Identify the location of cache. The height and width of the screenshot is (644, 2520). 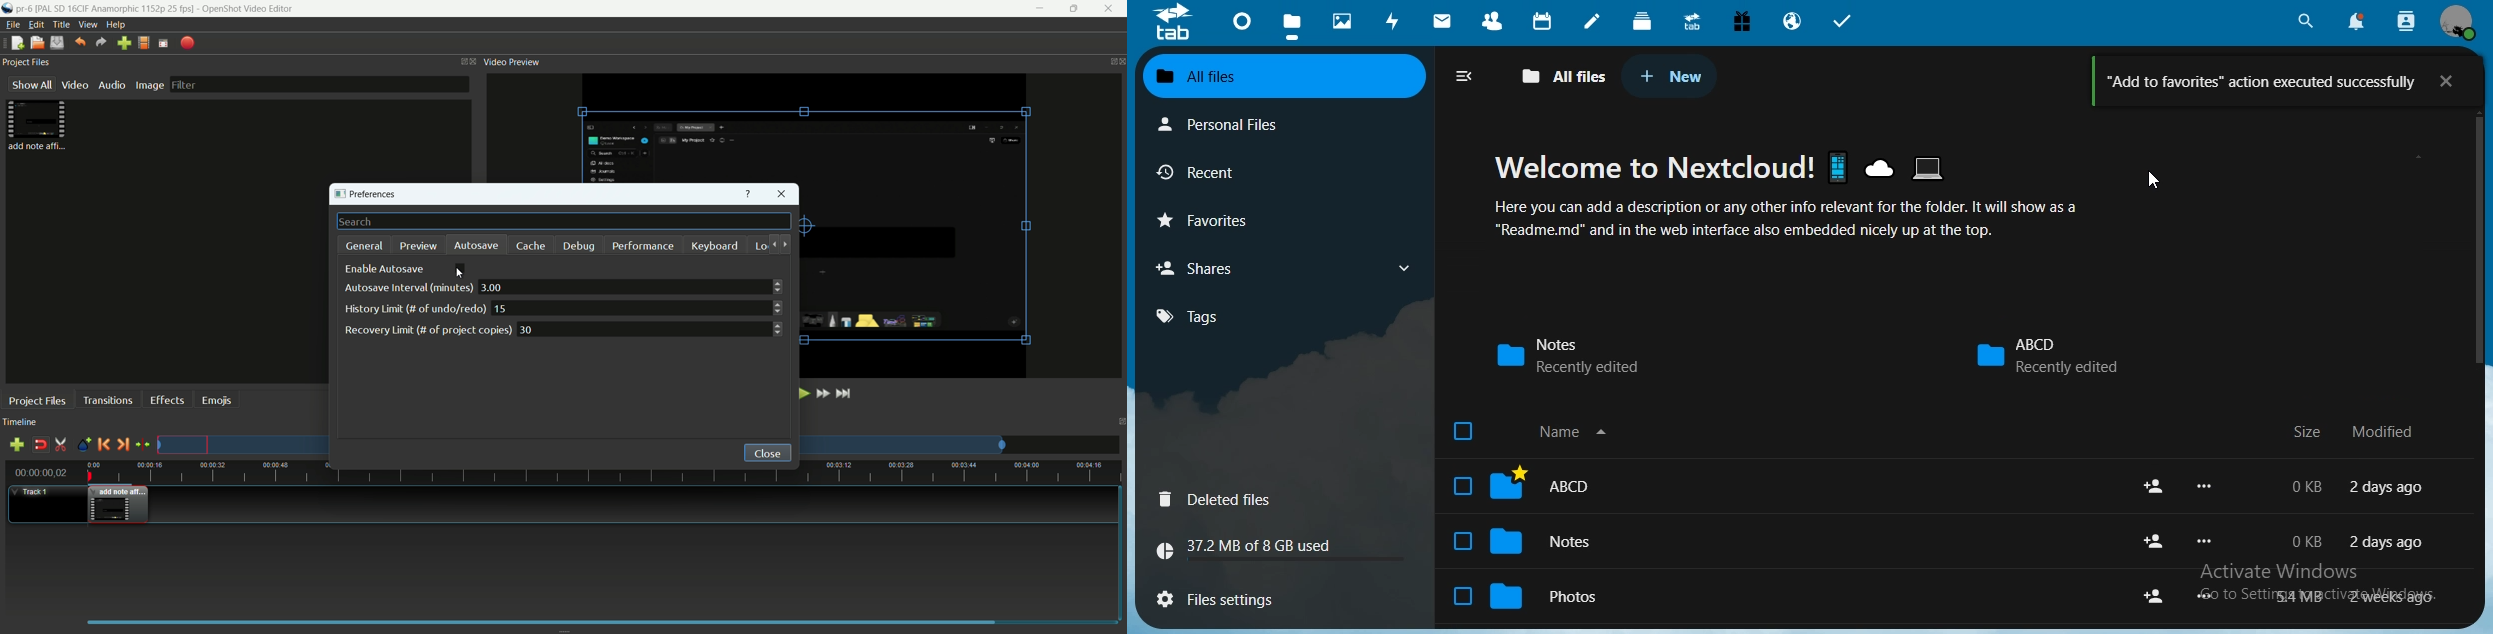
(530, 247).